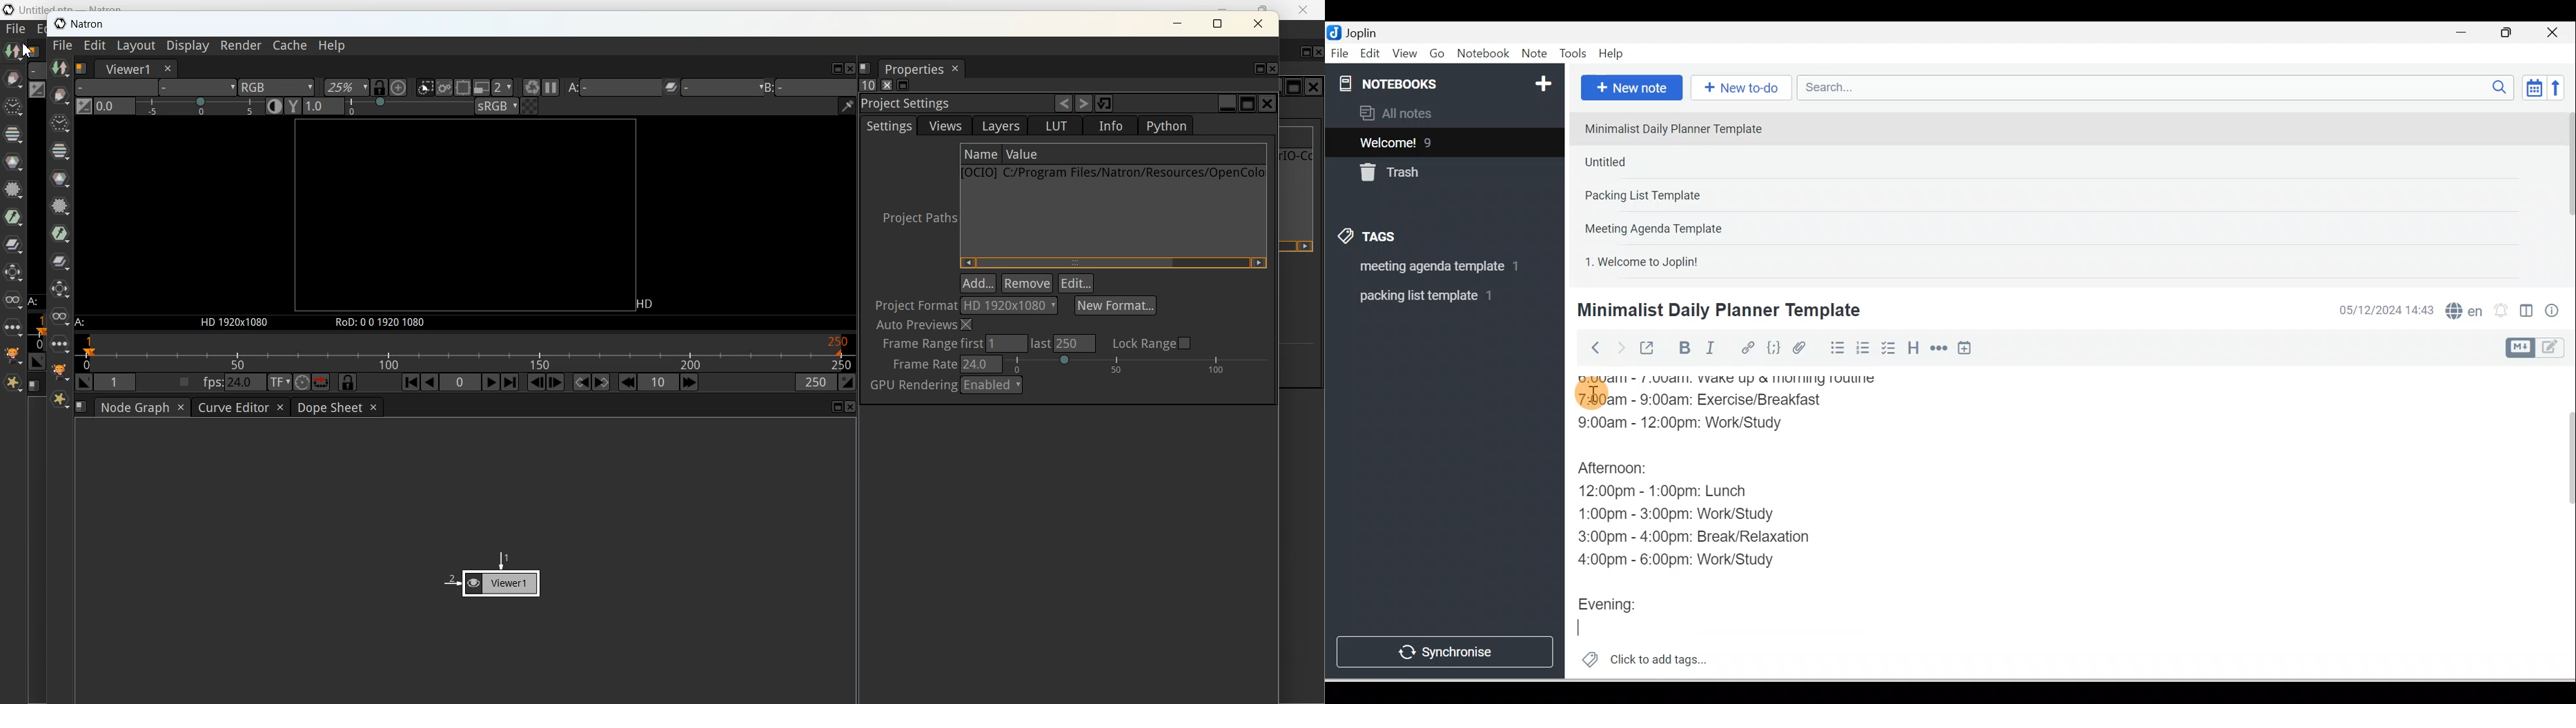  Describe the element at coordinates (1427, 267) in the screenshot. I see `Tag 1` at that location.